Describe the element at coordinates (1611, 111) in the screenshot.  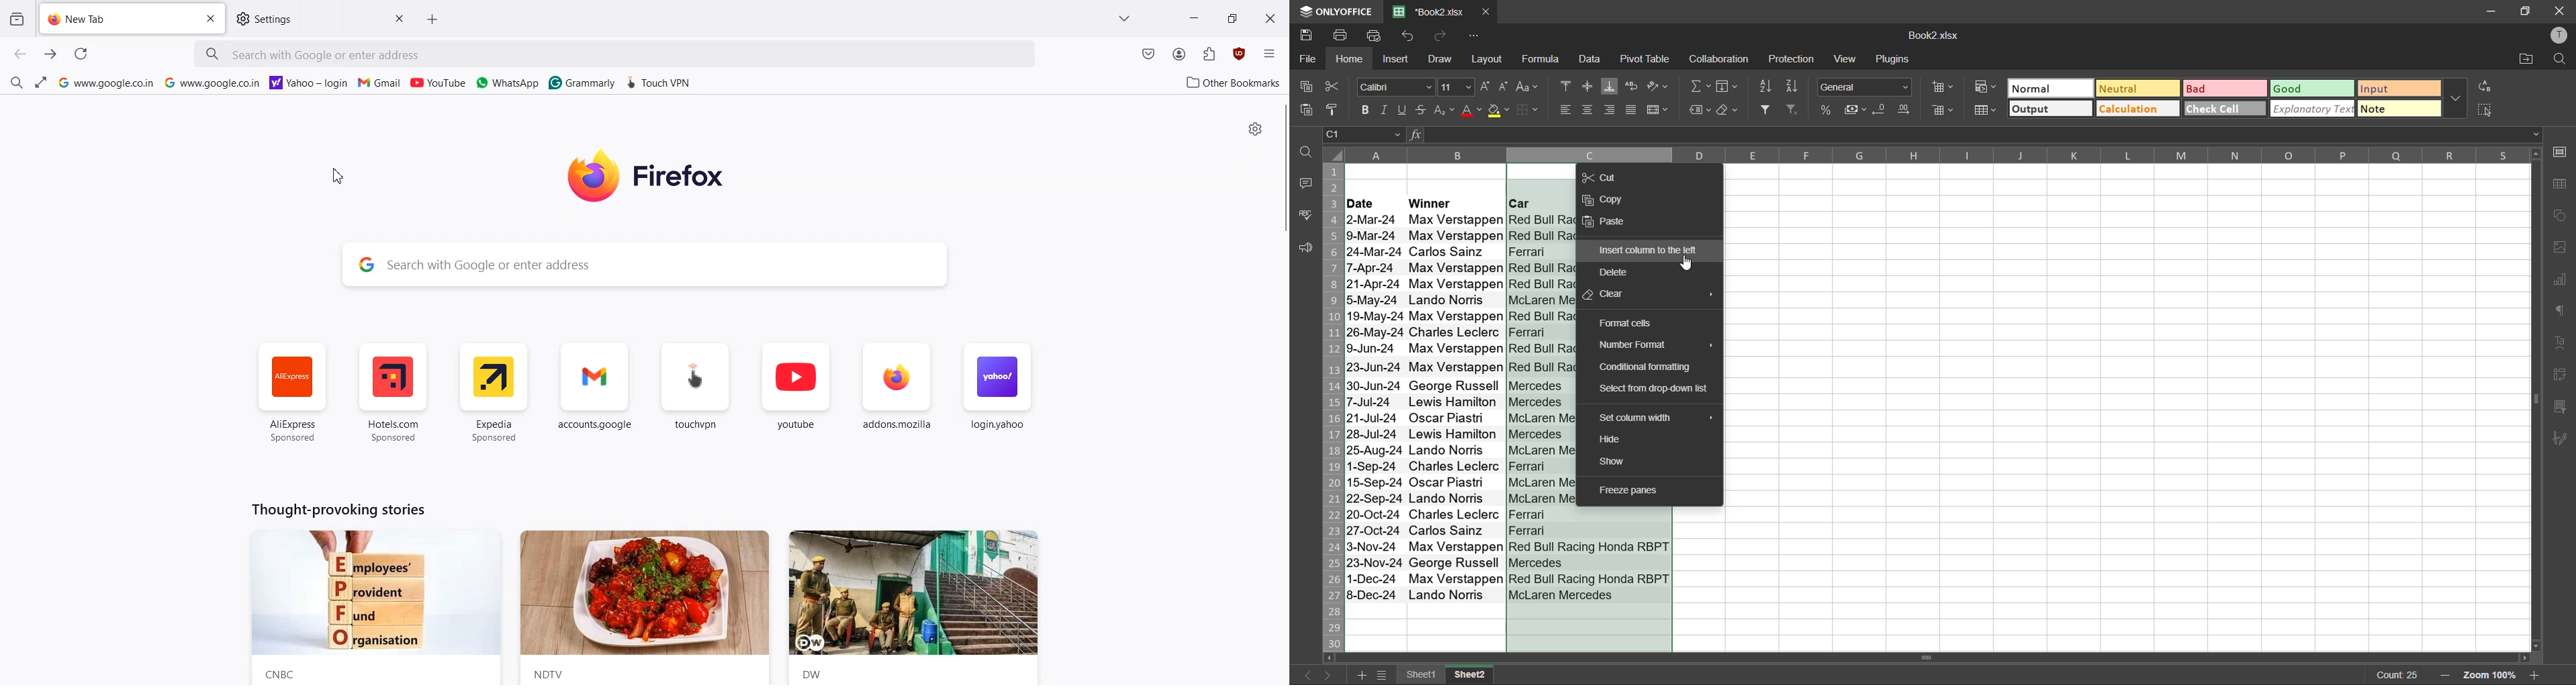
I see `align right` at that location.